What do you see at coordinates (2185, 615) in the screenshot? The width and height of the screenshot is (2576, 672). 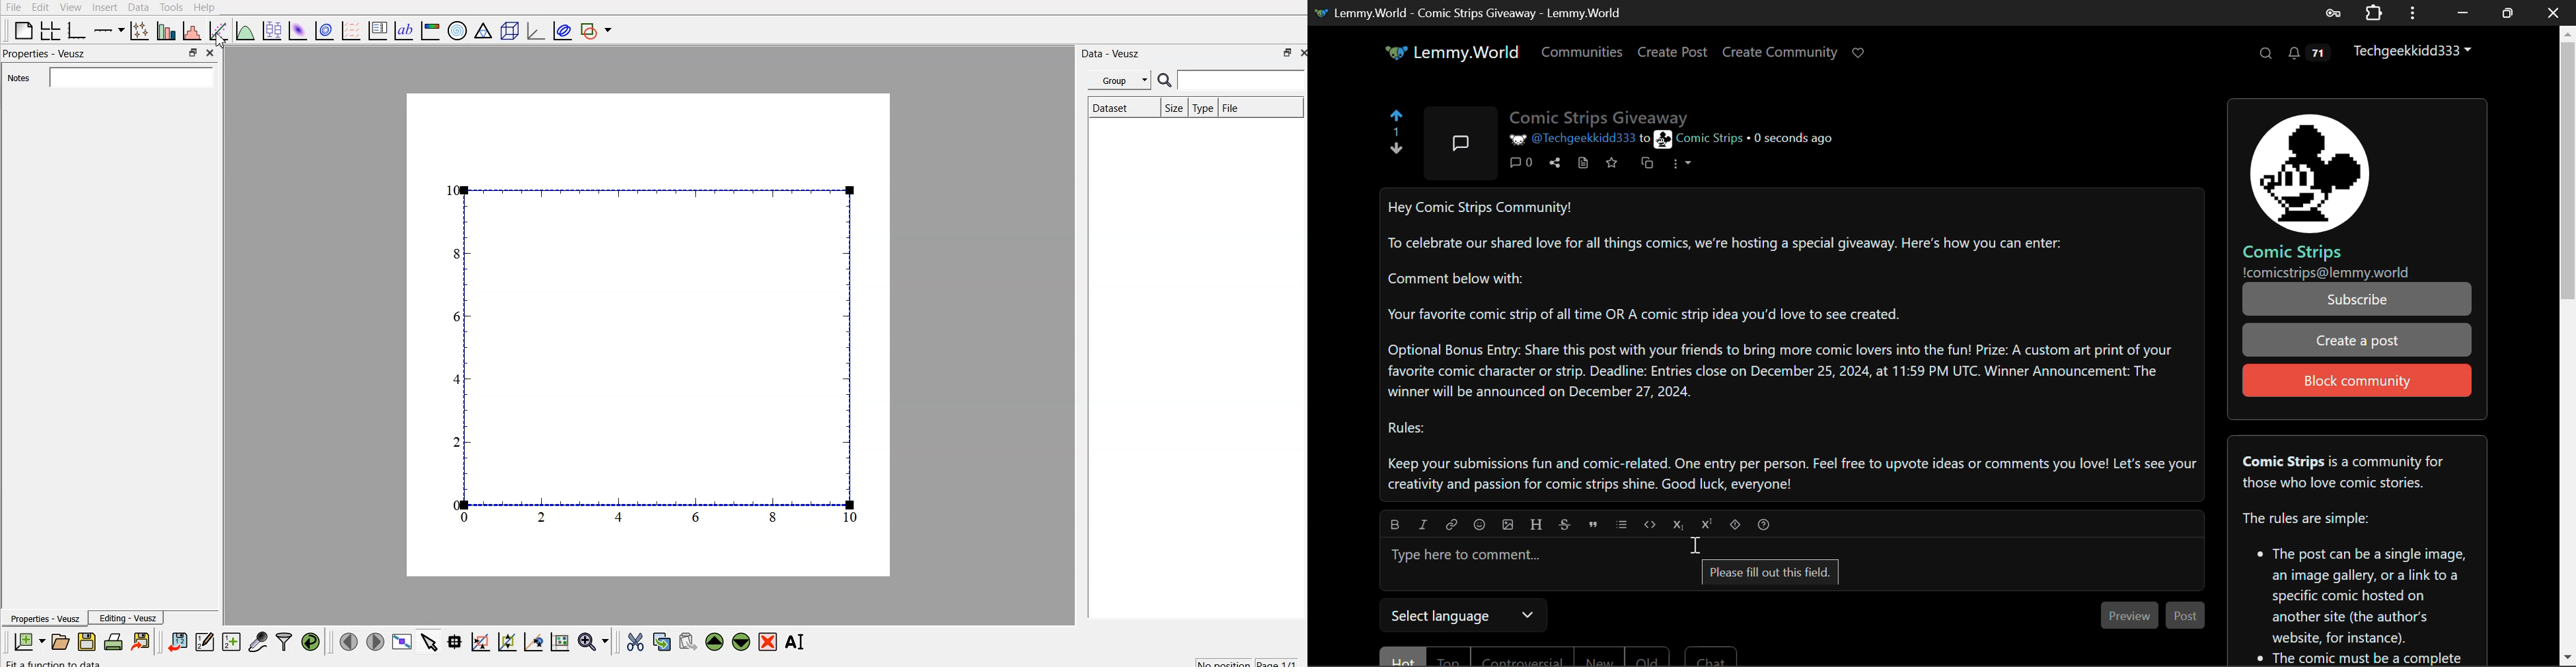 I see `Post` at bounding box center [2185, 615].